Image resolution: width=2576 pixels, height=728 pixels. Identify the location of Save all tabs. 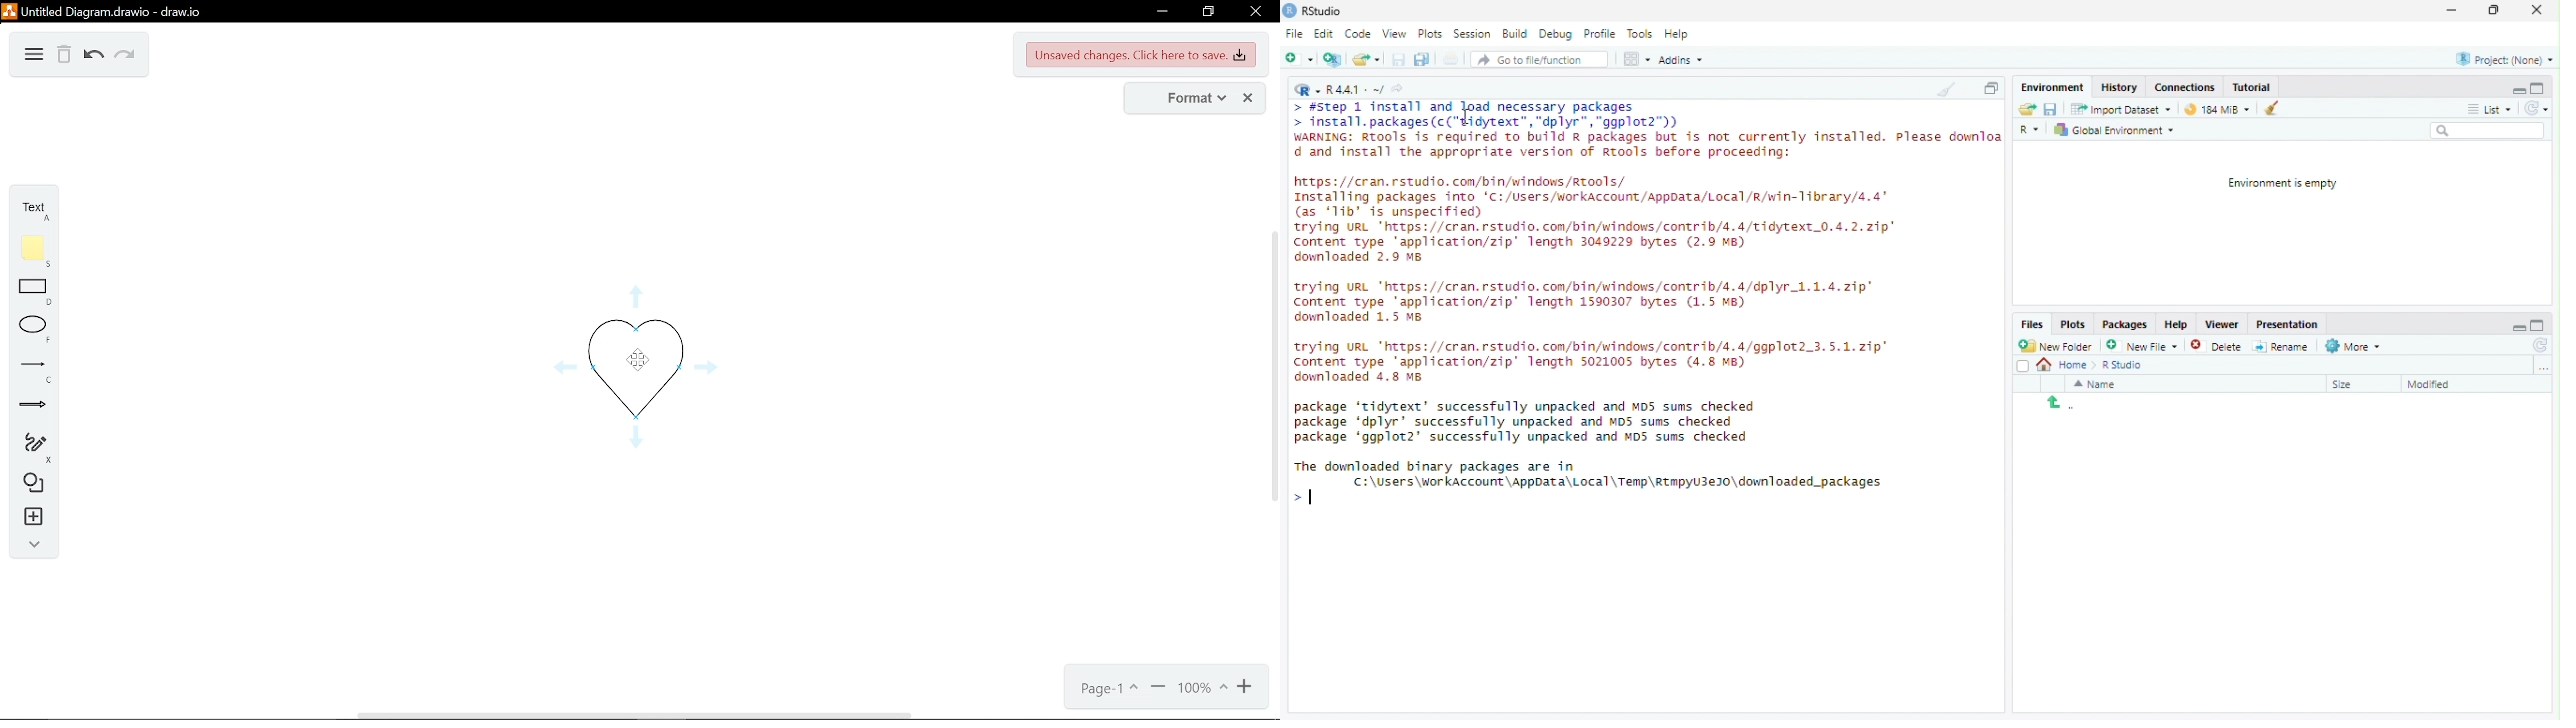
(1421, 58).